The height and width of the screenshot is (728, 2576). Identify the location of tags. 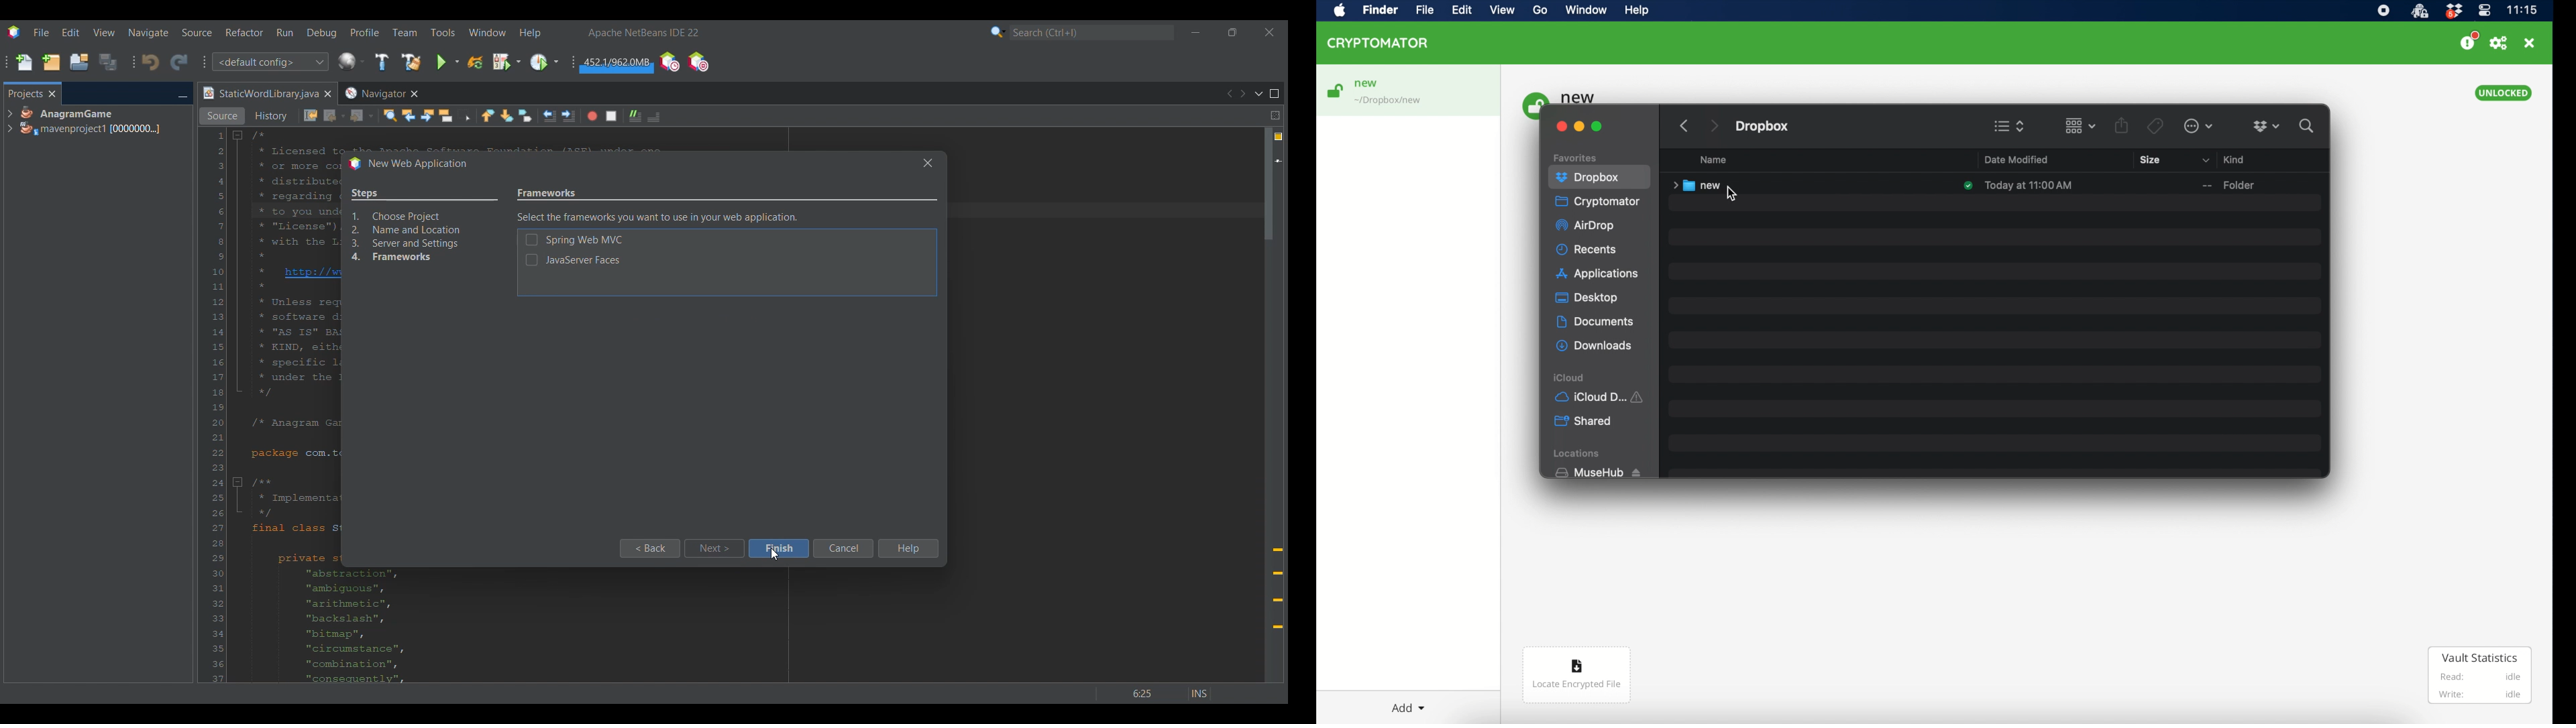
(2155, 127).